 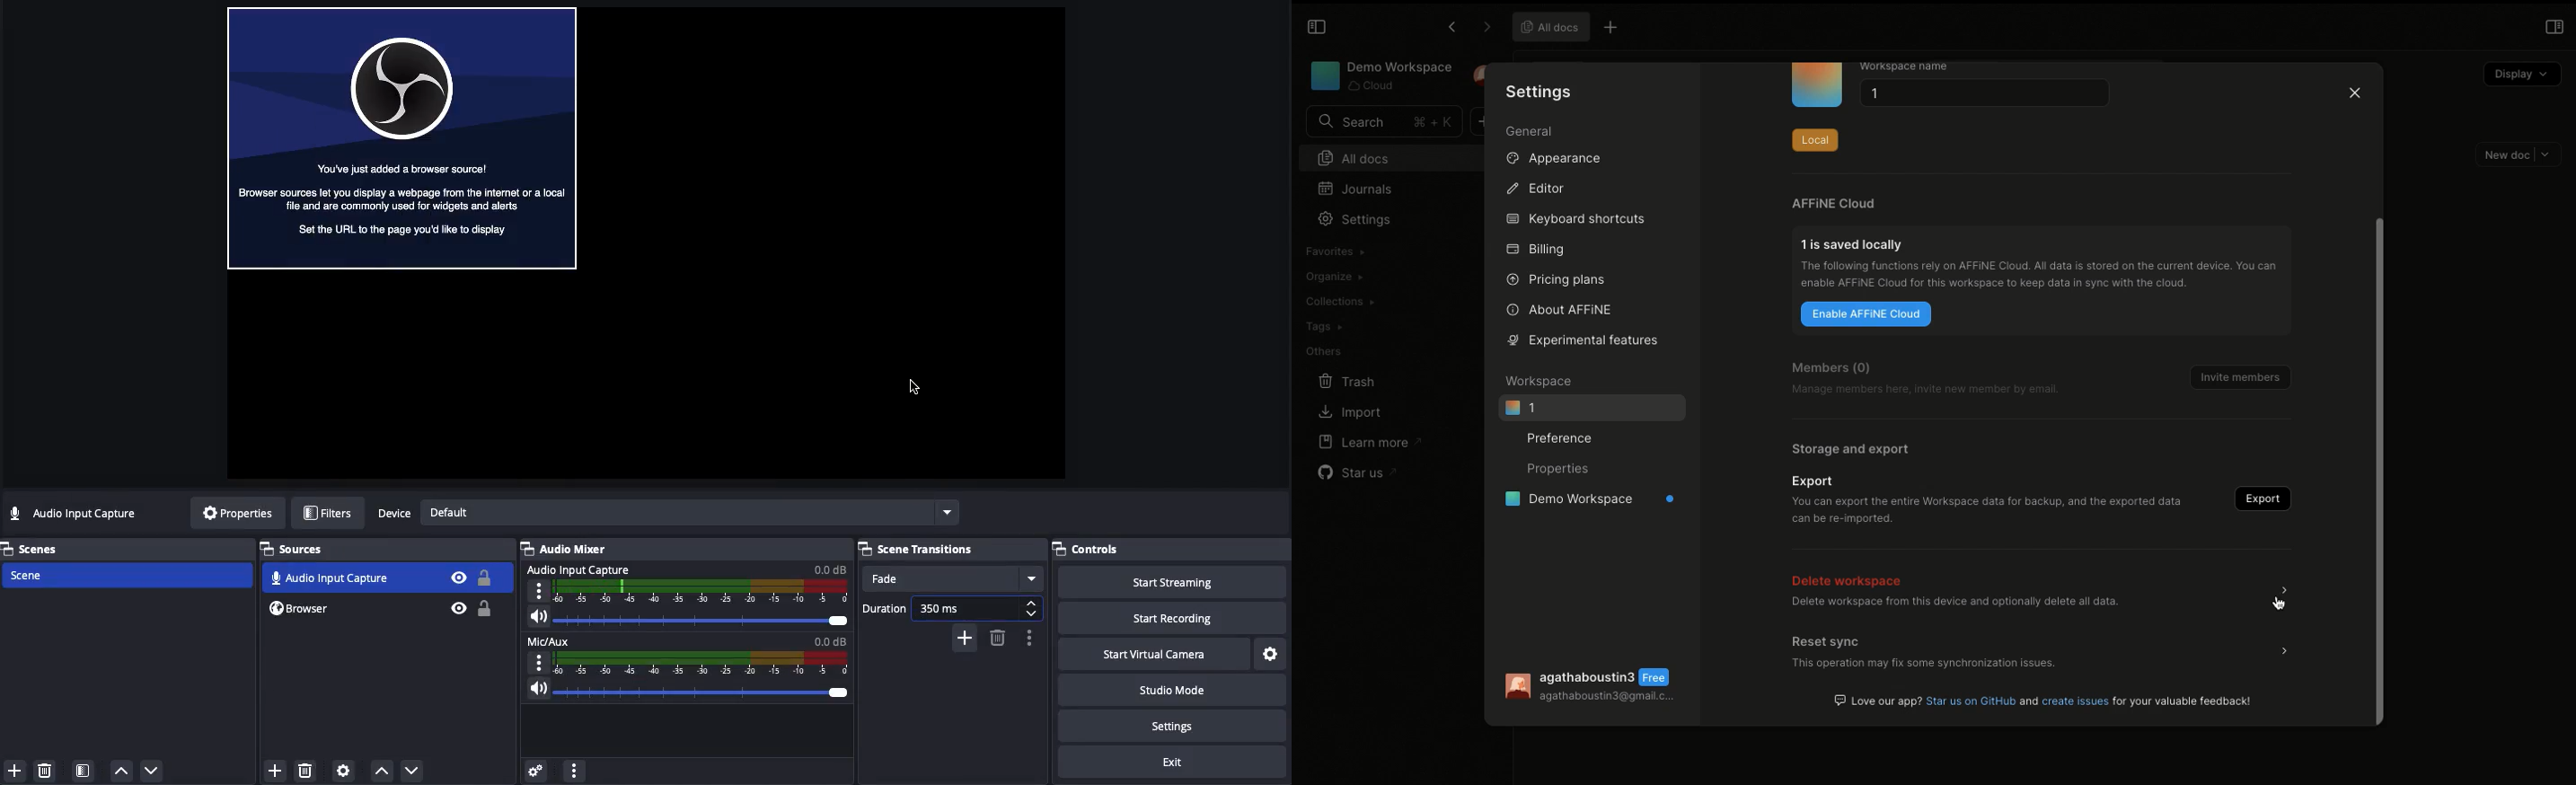 What do you see at coordinates (386, 612) in the screenshot?
I see `Browser` at bounding box center [386, 612].